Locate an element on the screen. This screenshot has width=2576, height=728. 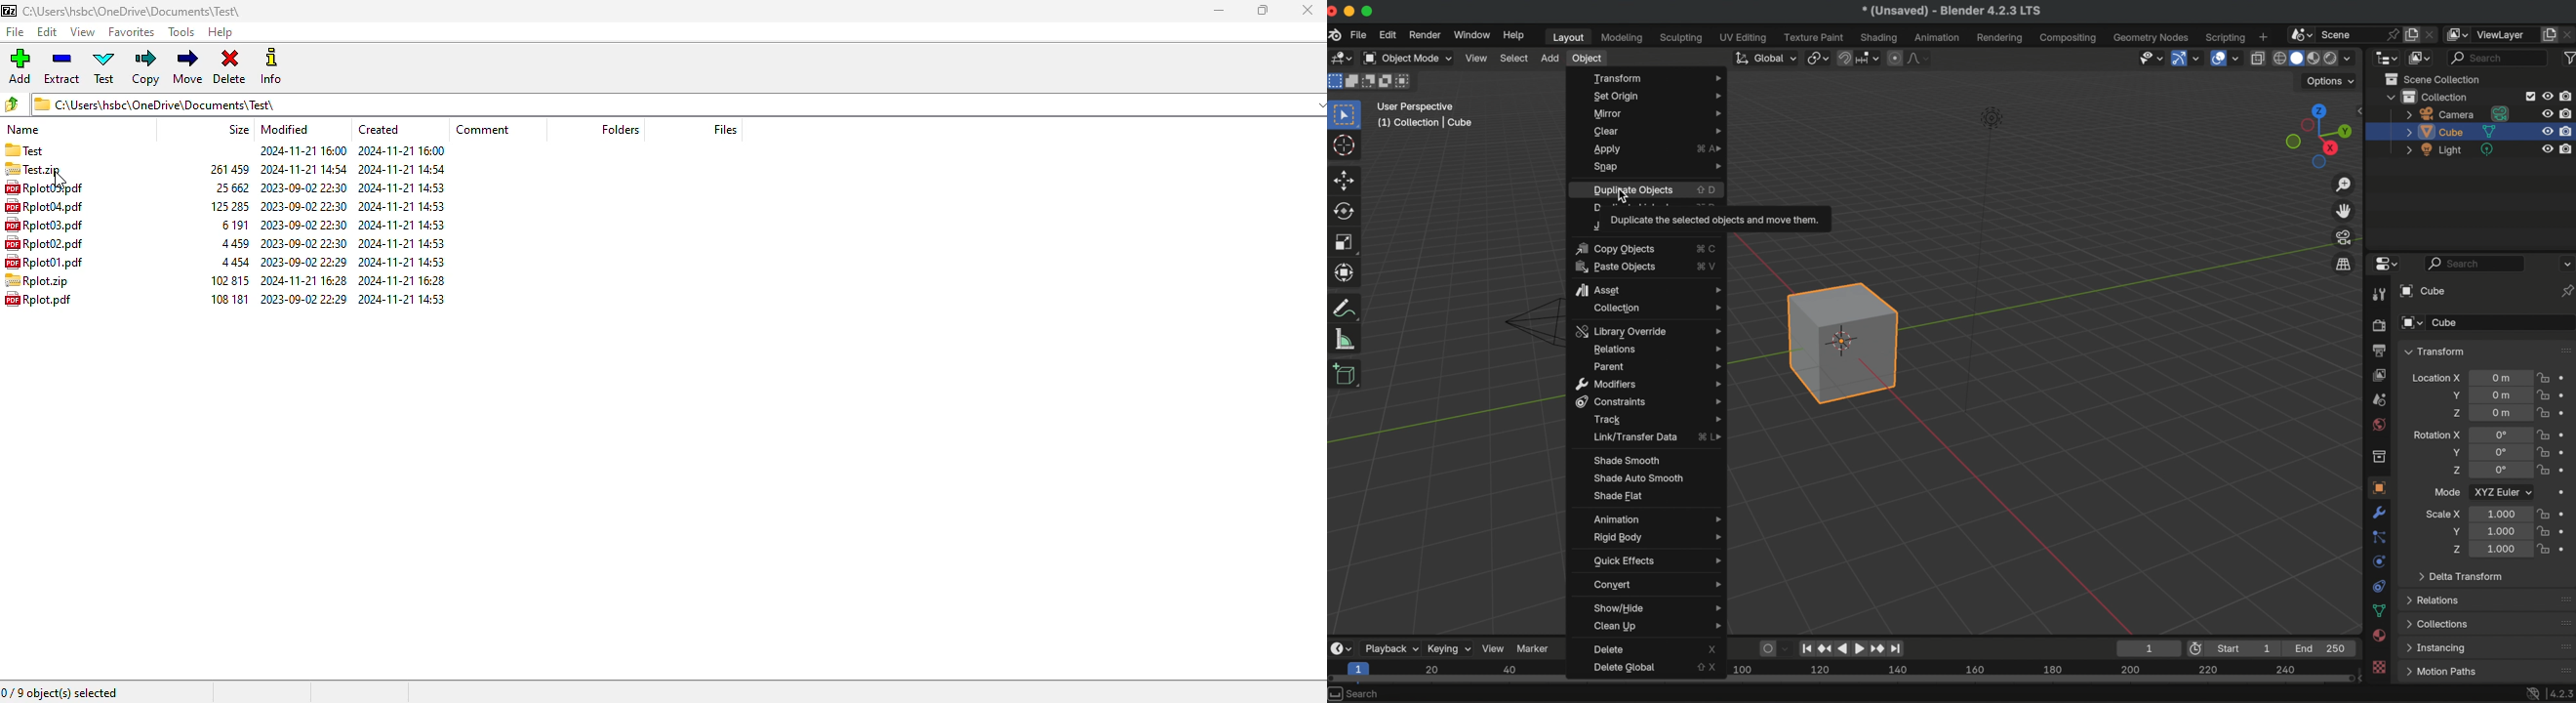
0/9 object(s) selected is located at coordinates (60, 693).